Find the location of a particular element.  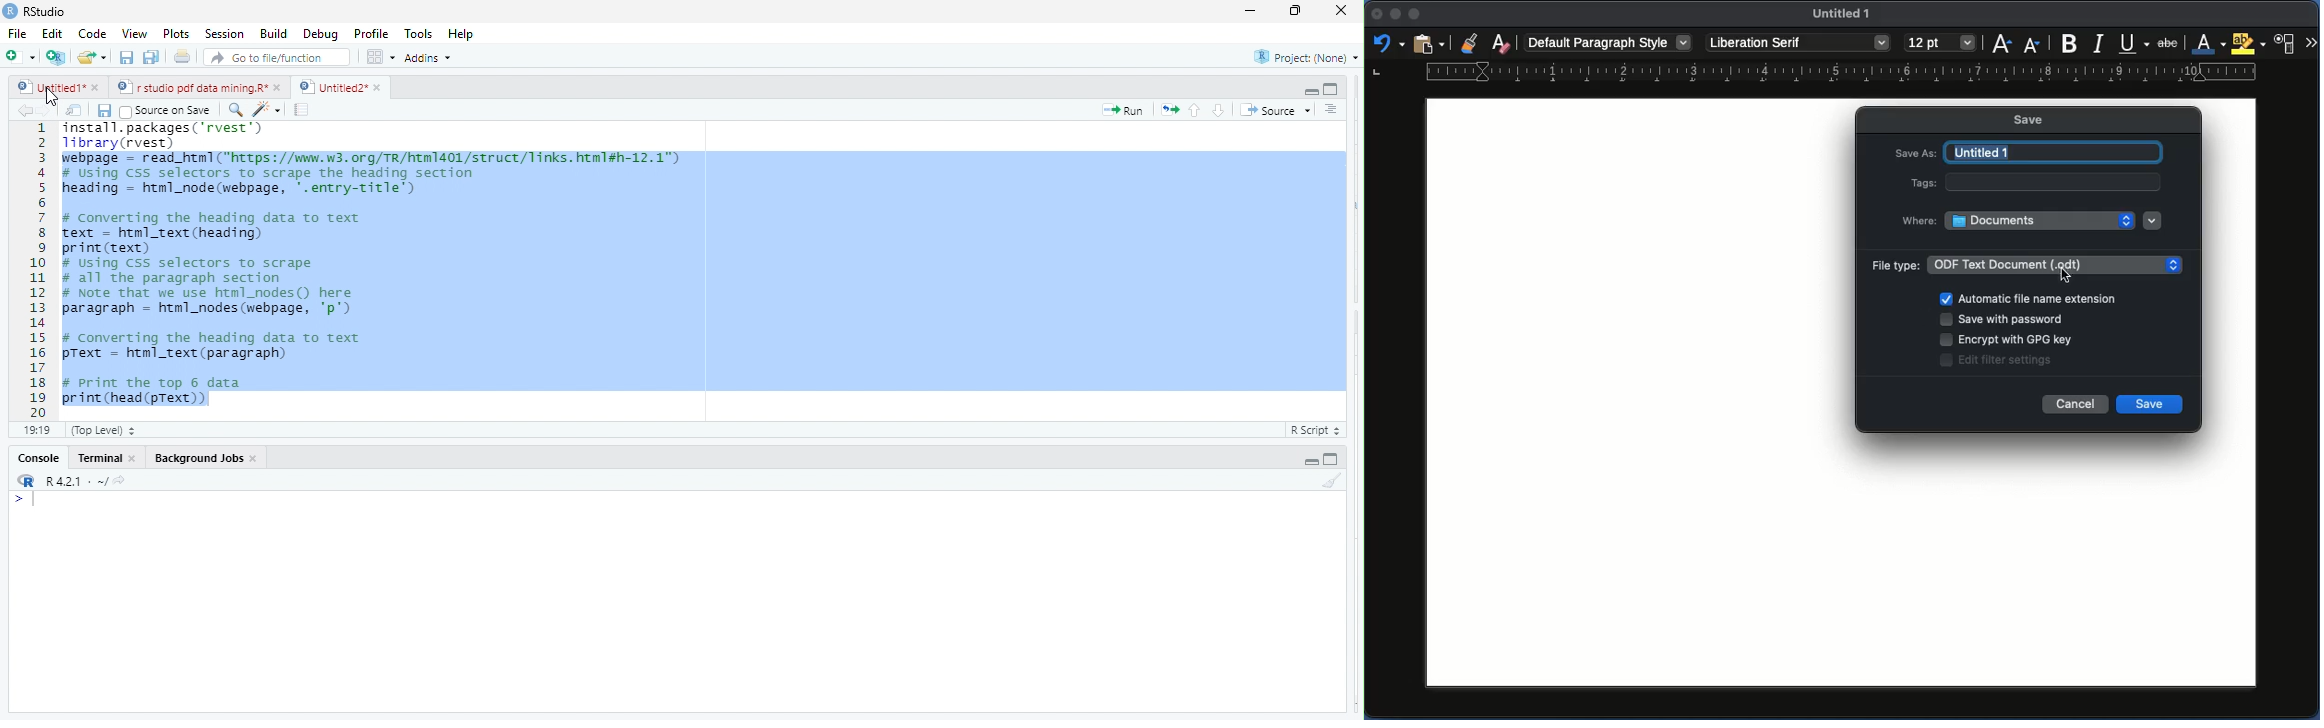

 Go to file/function is located at coordinates (278, 58).